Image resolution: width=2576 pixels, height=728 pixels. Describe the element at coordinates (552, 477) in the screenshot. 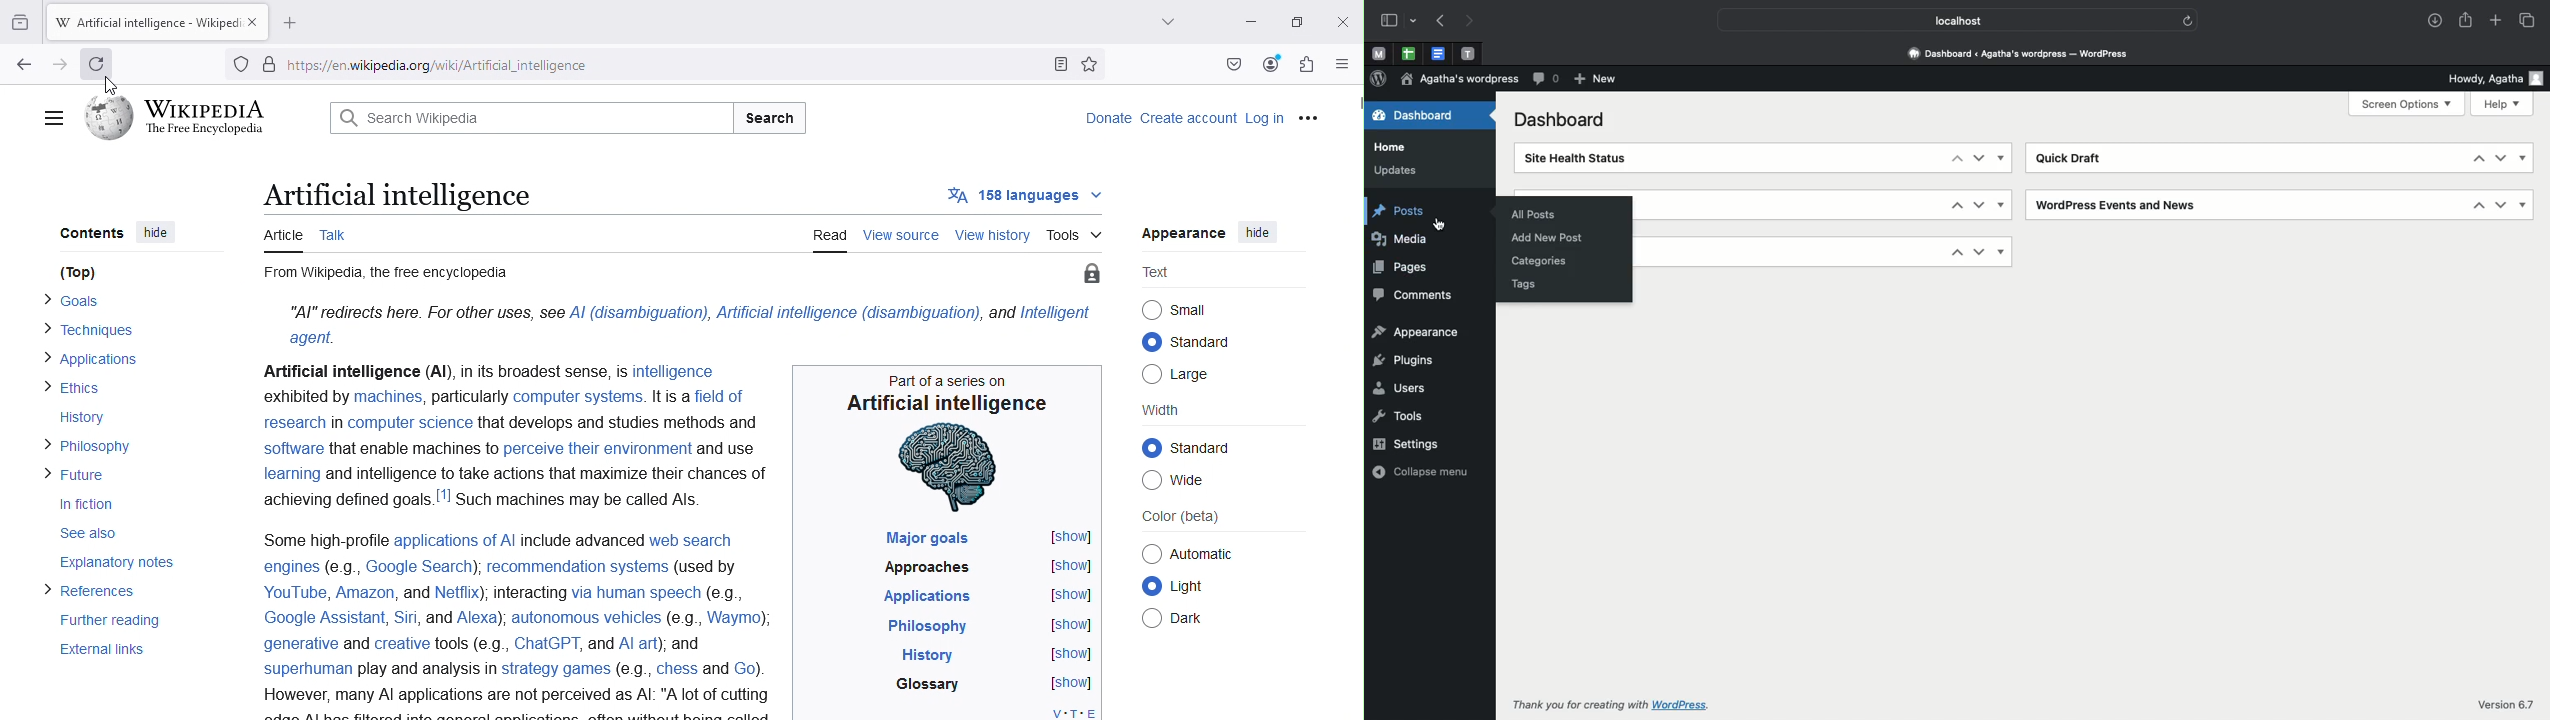

I see `and intelligence to take actions that maximize their chances of` at that location.